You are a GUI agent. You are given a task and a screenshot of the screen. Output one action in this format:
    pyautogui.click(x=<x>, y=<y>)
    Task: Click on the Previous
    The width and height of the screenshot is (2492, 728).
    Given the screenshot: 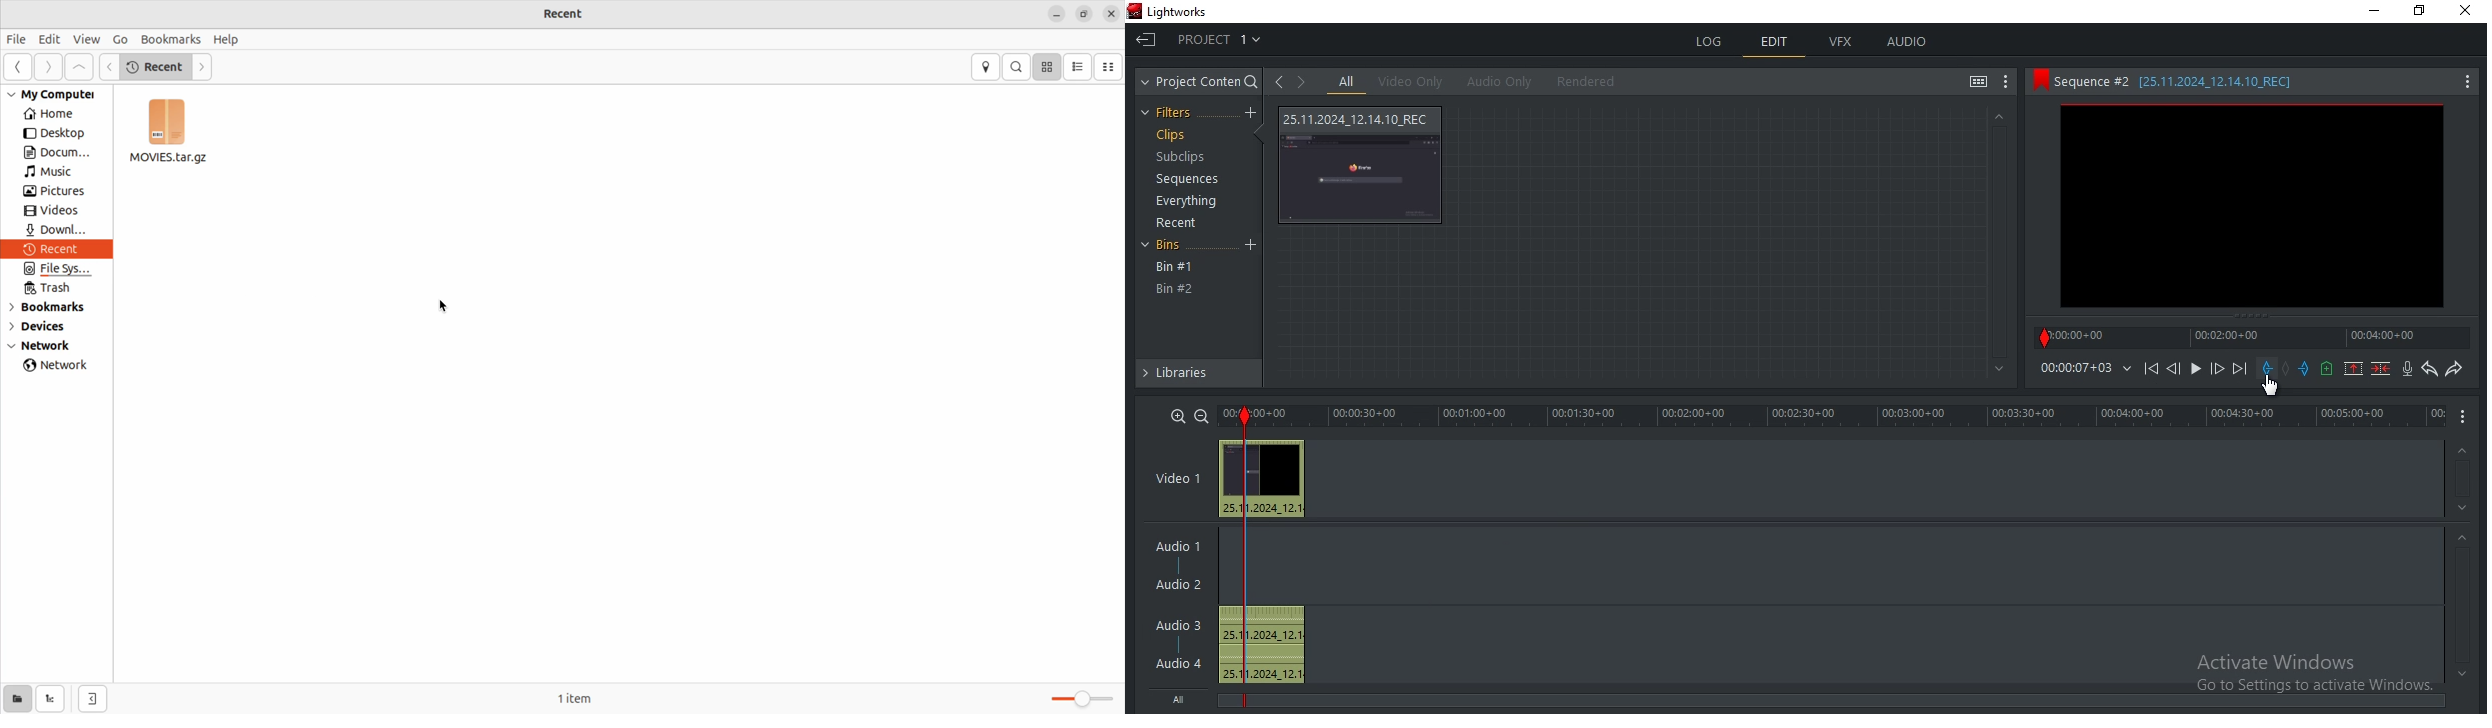 What is the action you would take?
    pyautogui.click(x=2173, y=368)
    